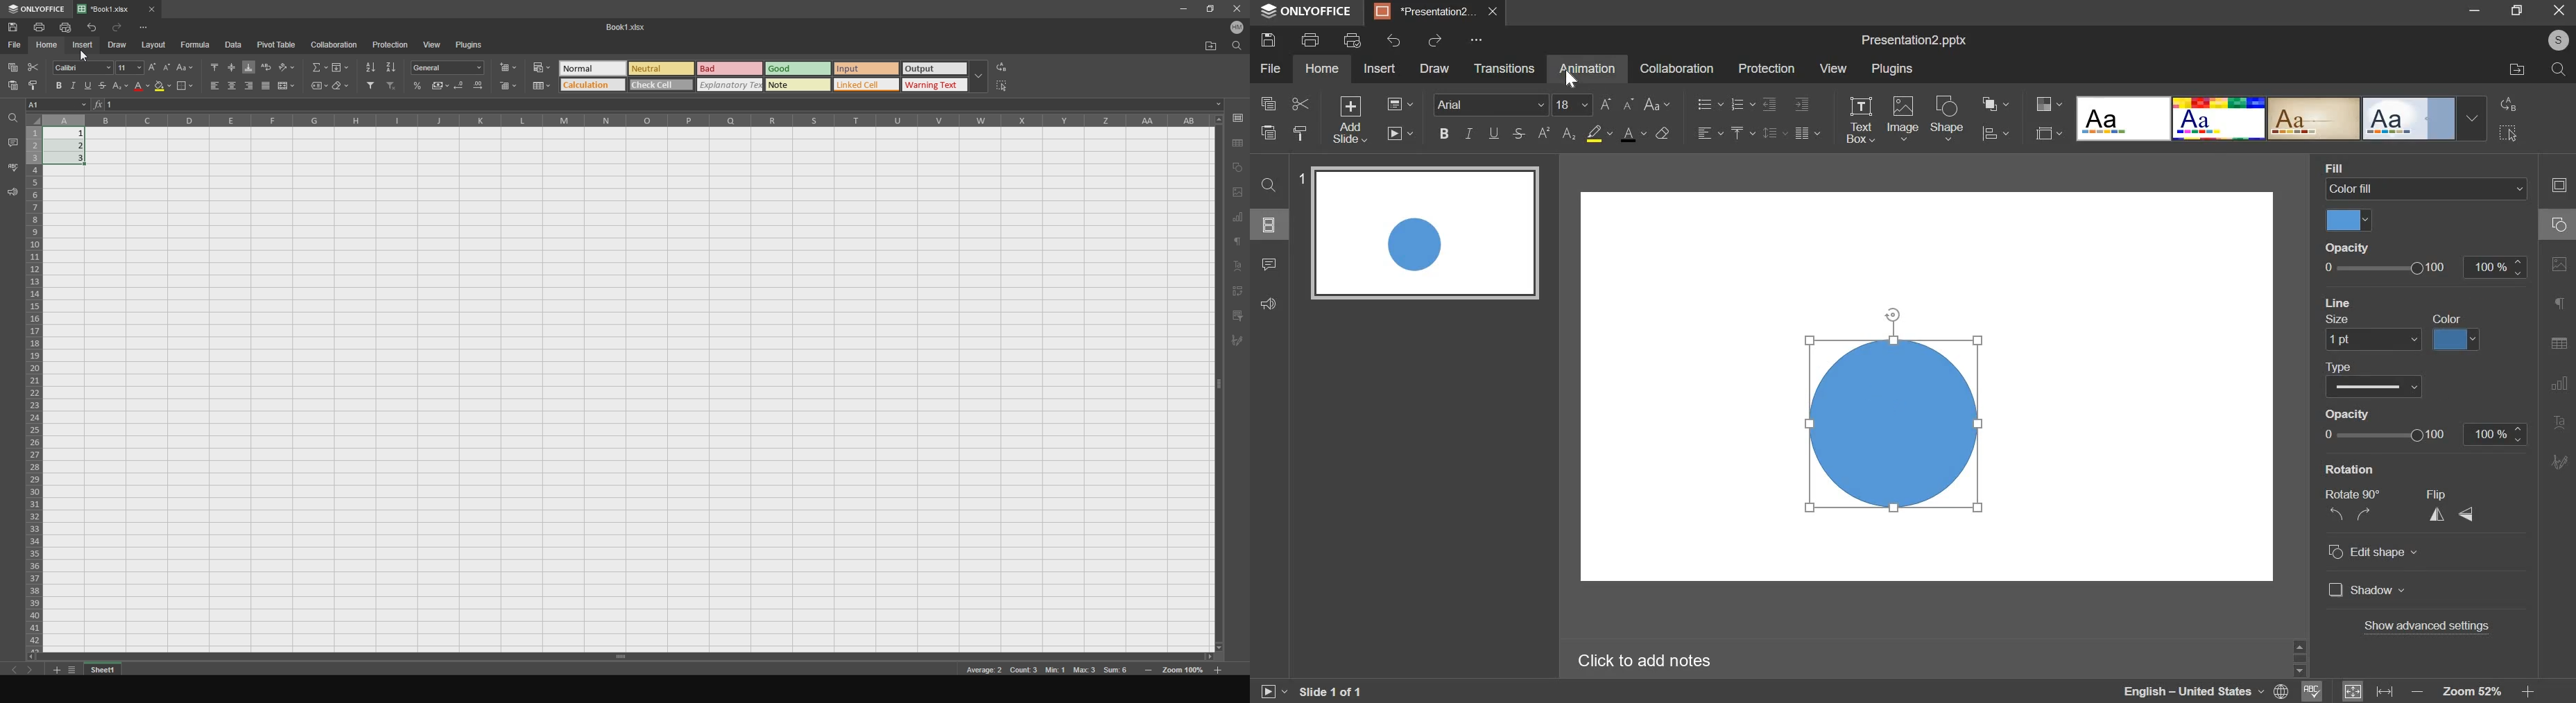 This screenshot has width=2576, height=728. I want to click on protection, so click(1767, 68).